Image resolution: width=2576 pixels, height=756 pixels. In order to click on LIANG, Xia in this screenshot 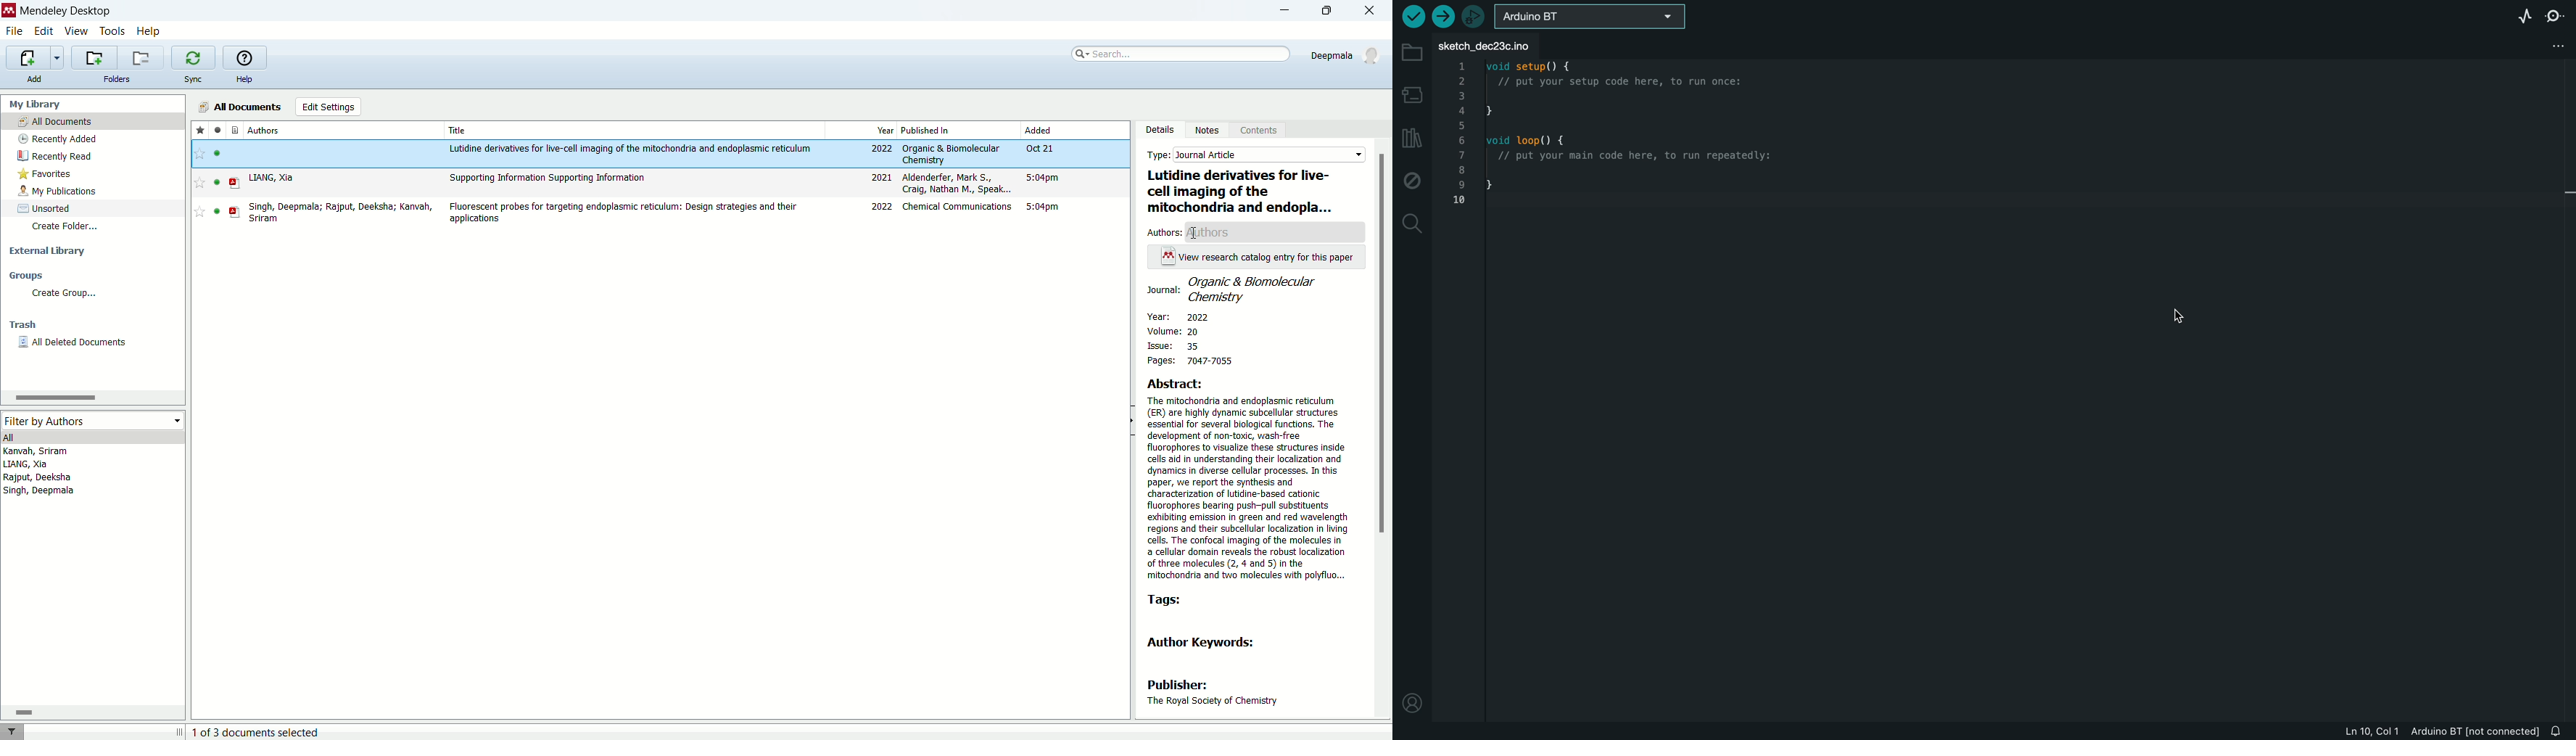, I will do `click(28, 465)`.